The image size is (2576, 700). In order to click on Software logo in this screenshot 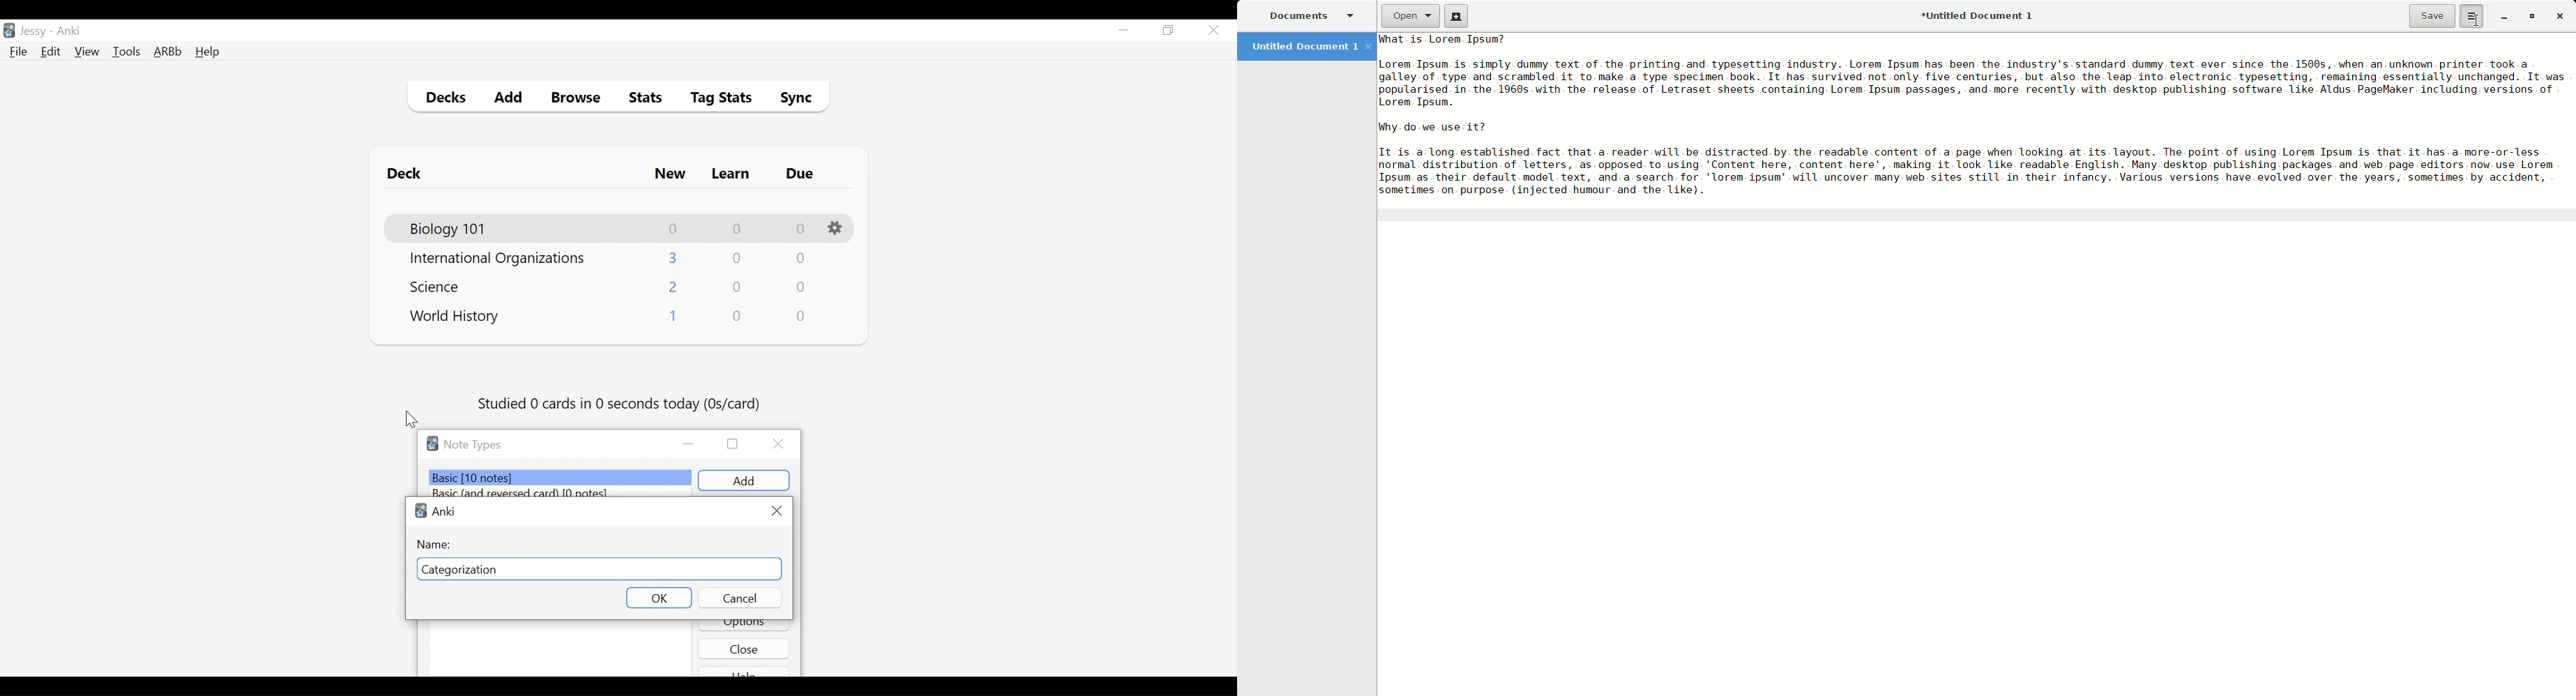, I will do `click(432, 443)`.